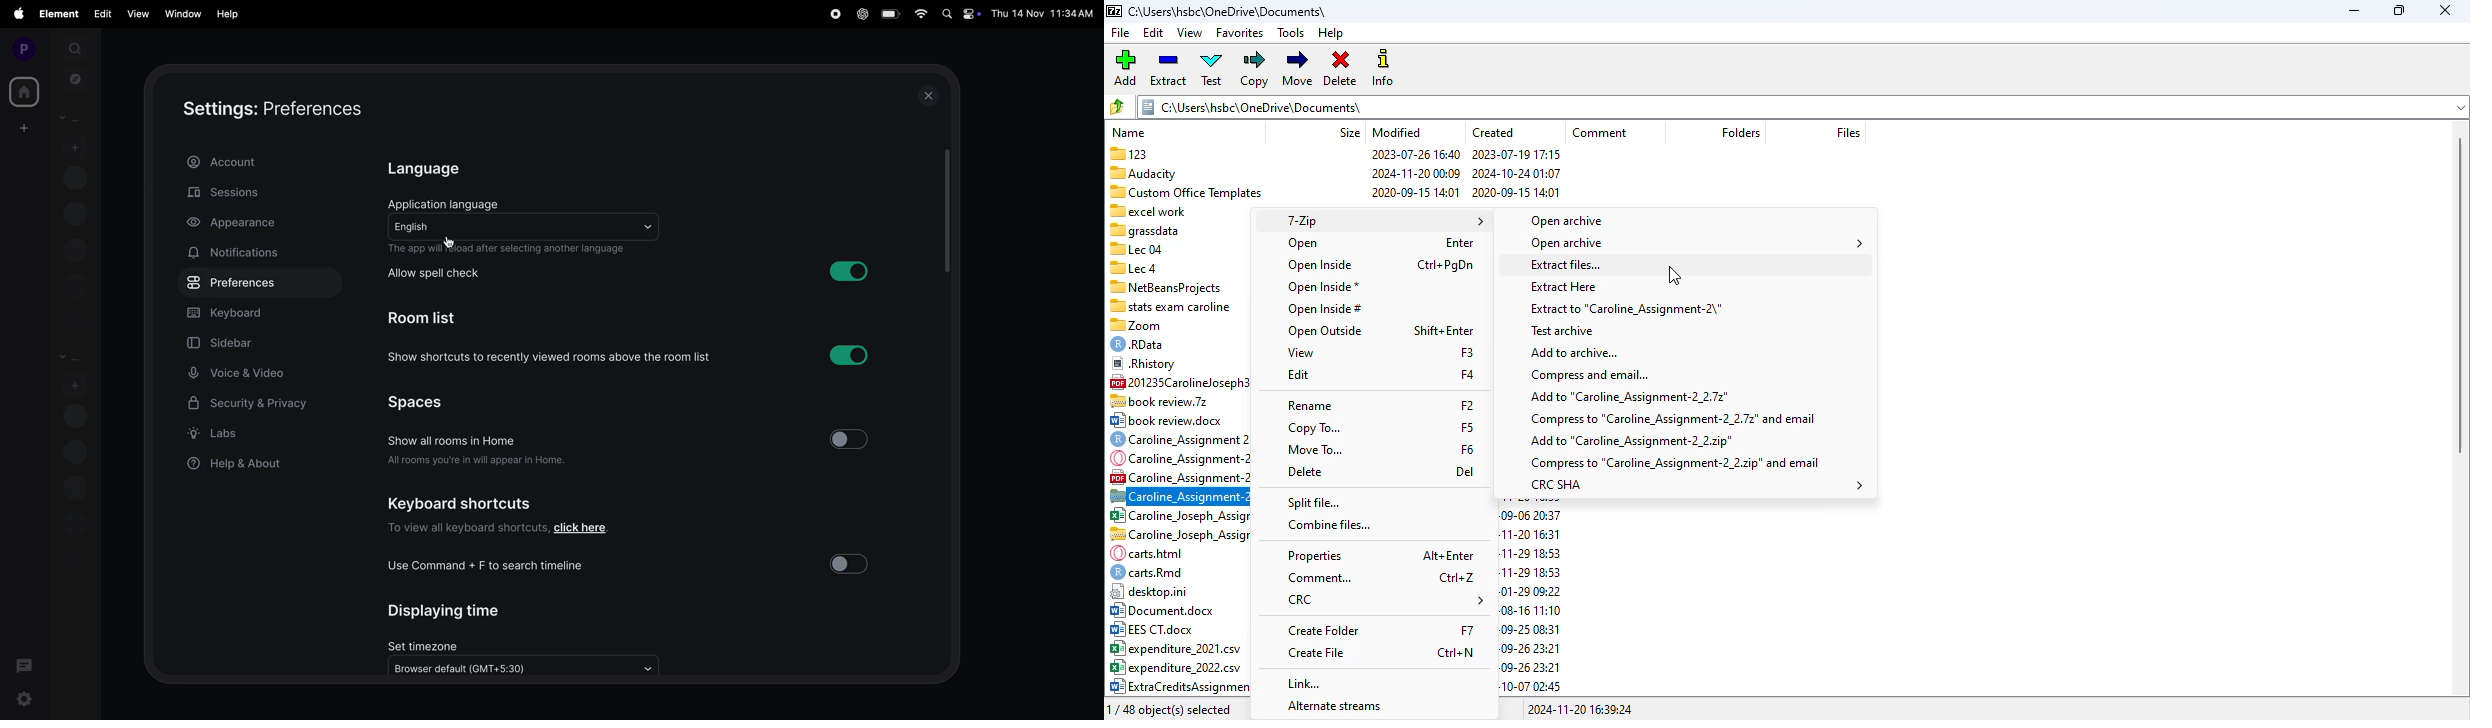 Image resolution: width=2492 pixels, height=728 pixels. I want to click on carts.Rmd 298 2022-12-06 19:01 2022-11-29 18:53, so click(1177, 572).